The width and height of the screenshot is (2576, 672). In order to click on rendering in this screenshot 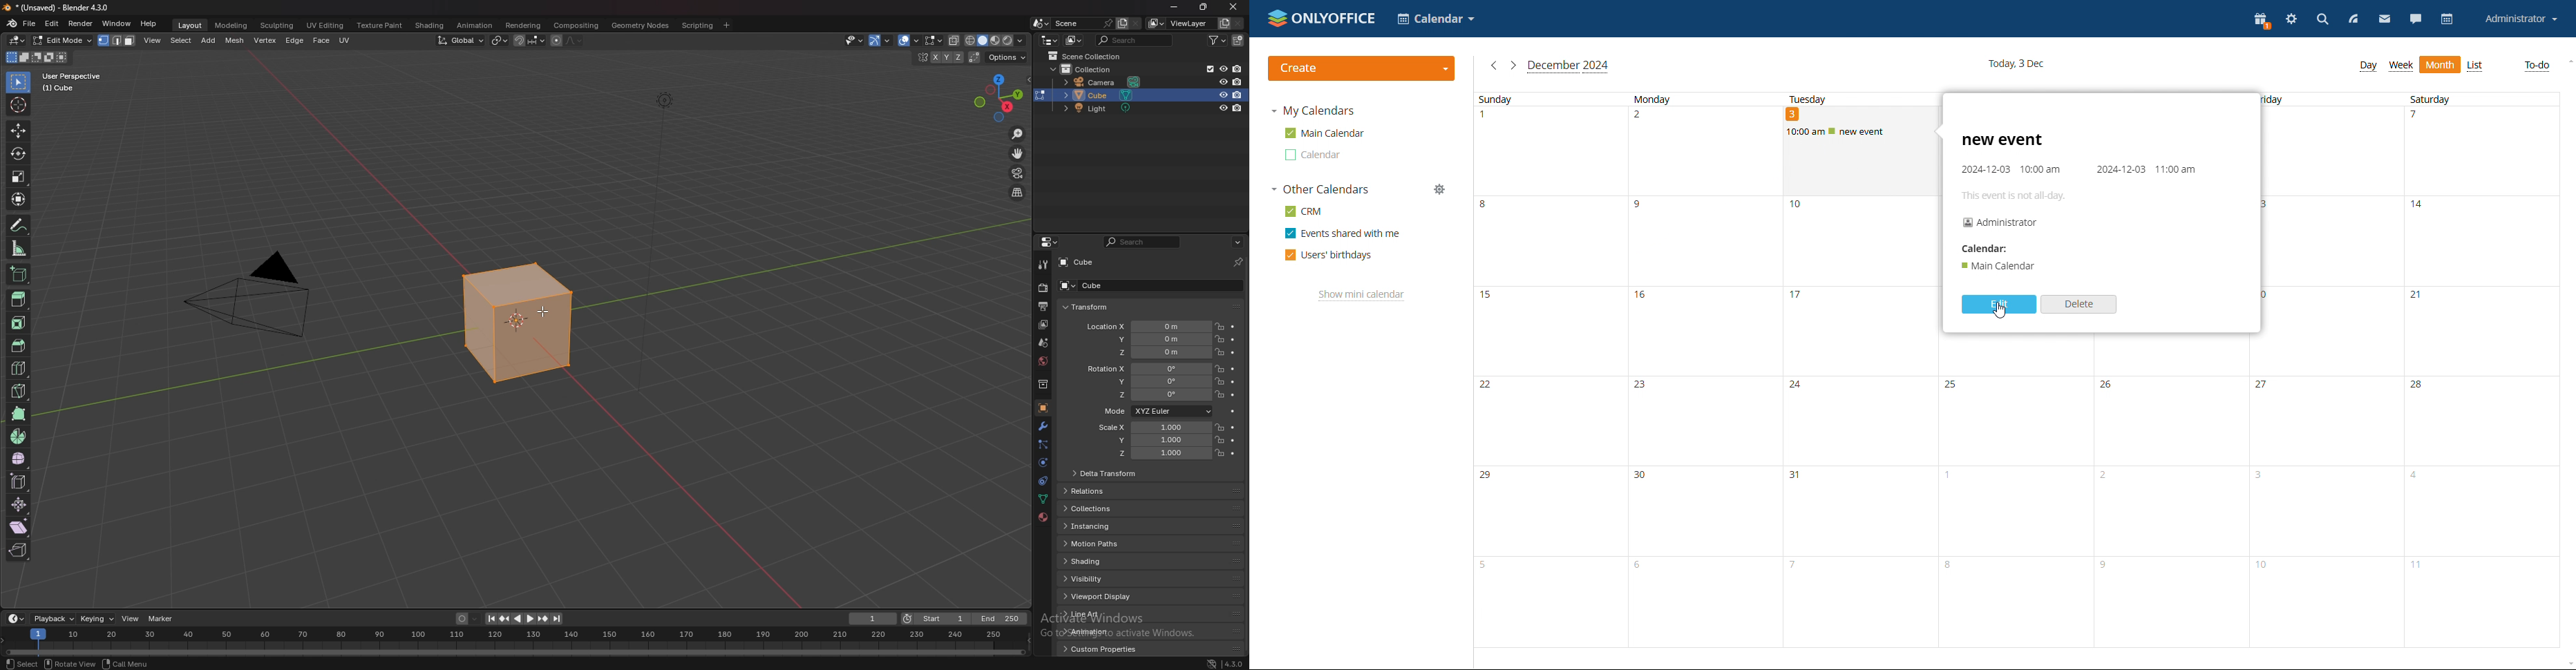, I will do `click(523, 26)`.